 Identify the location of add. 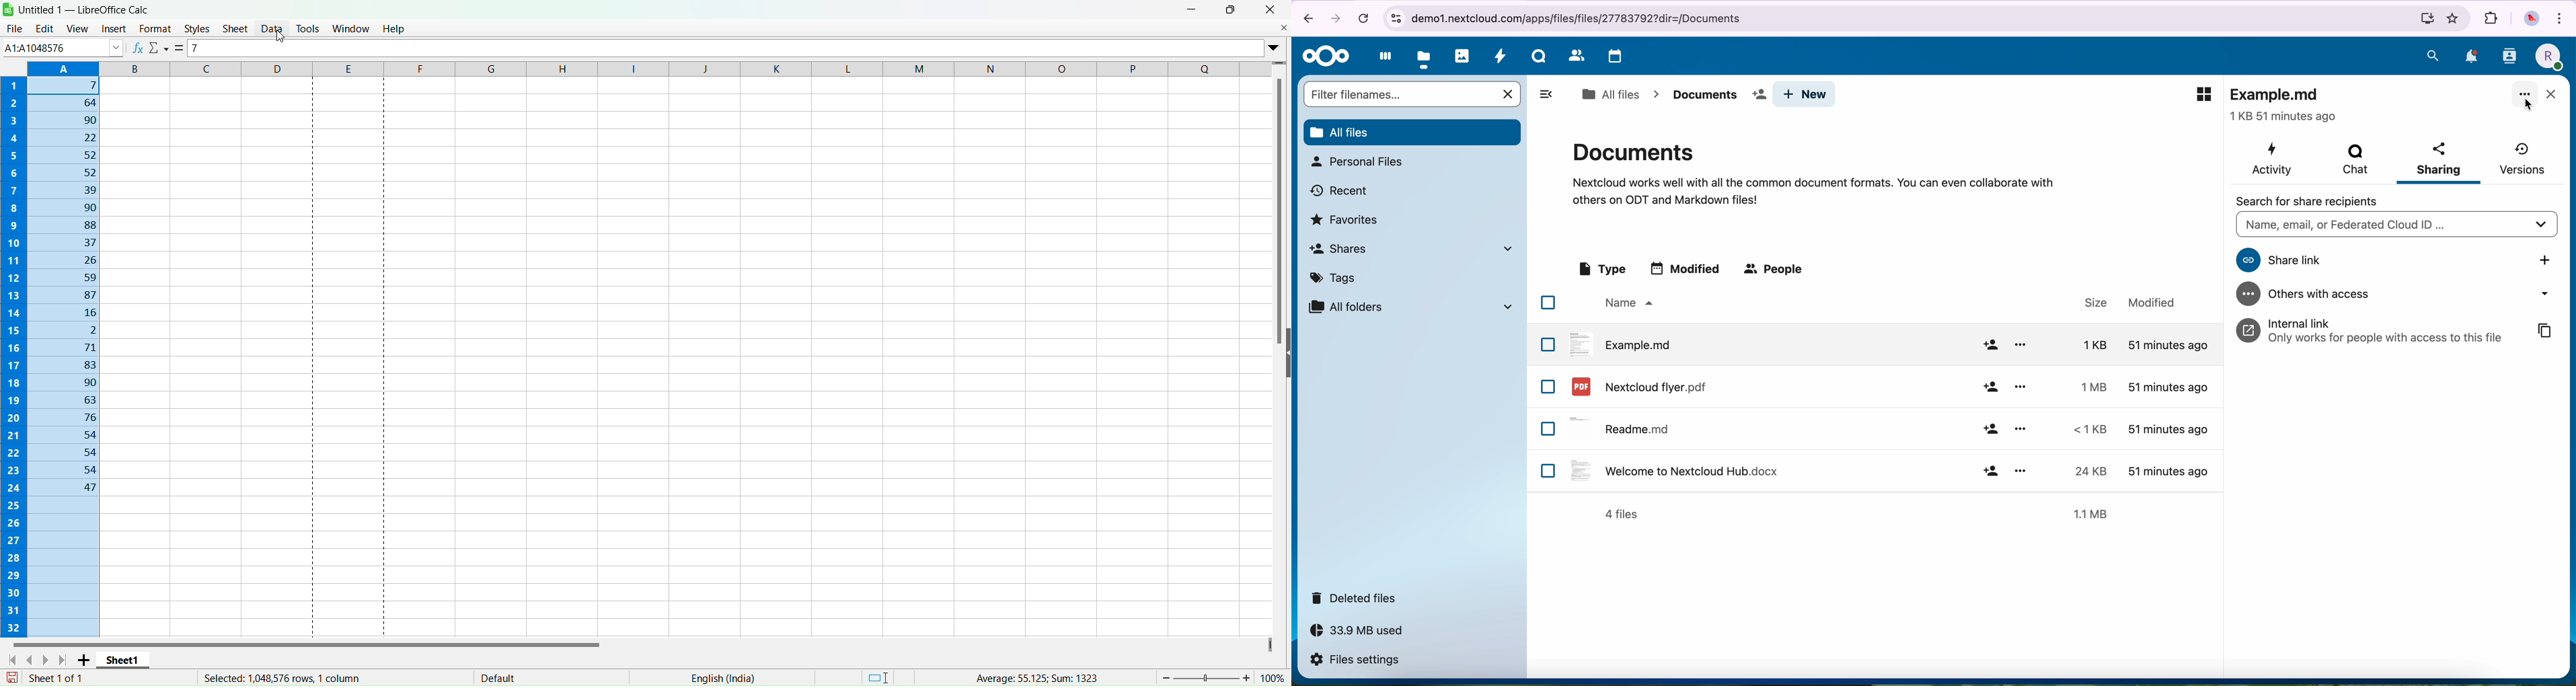
(1990, 430).